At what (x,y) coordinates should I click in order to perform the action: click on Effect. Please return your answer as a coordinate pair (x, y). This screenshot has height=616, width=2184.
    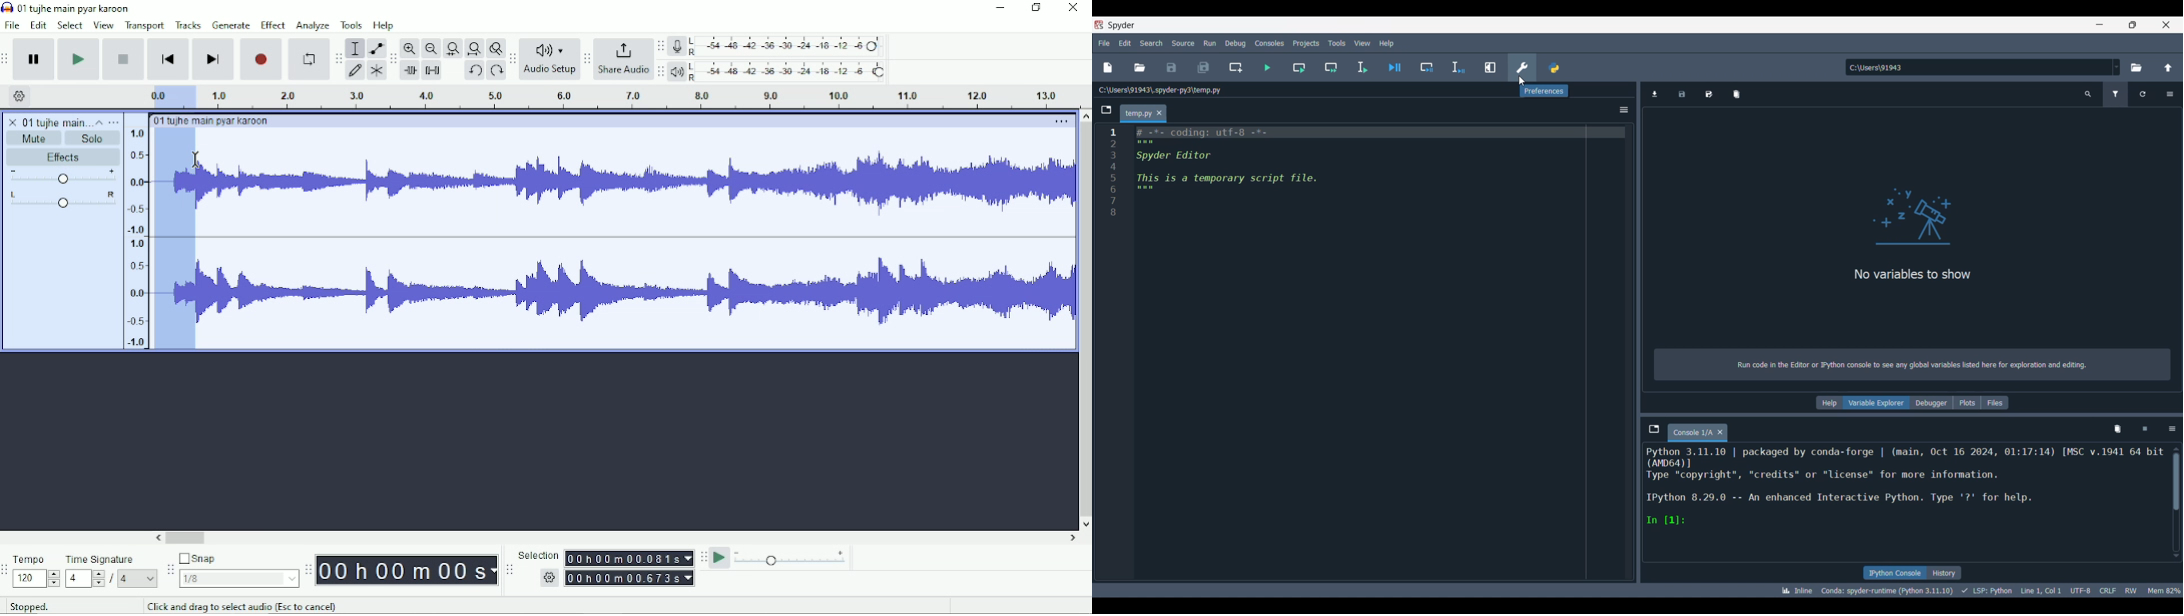
    Looking at the image, I should click on (272, 24).